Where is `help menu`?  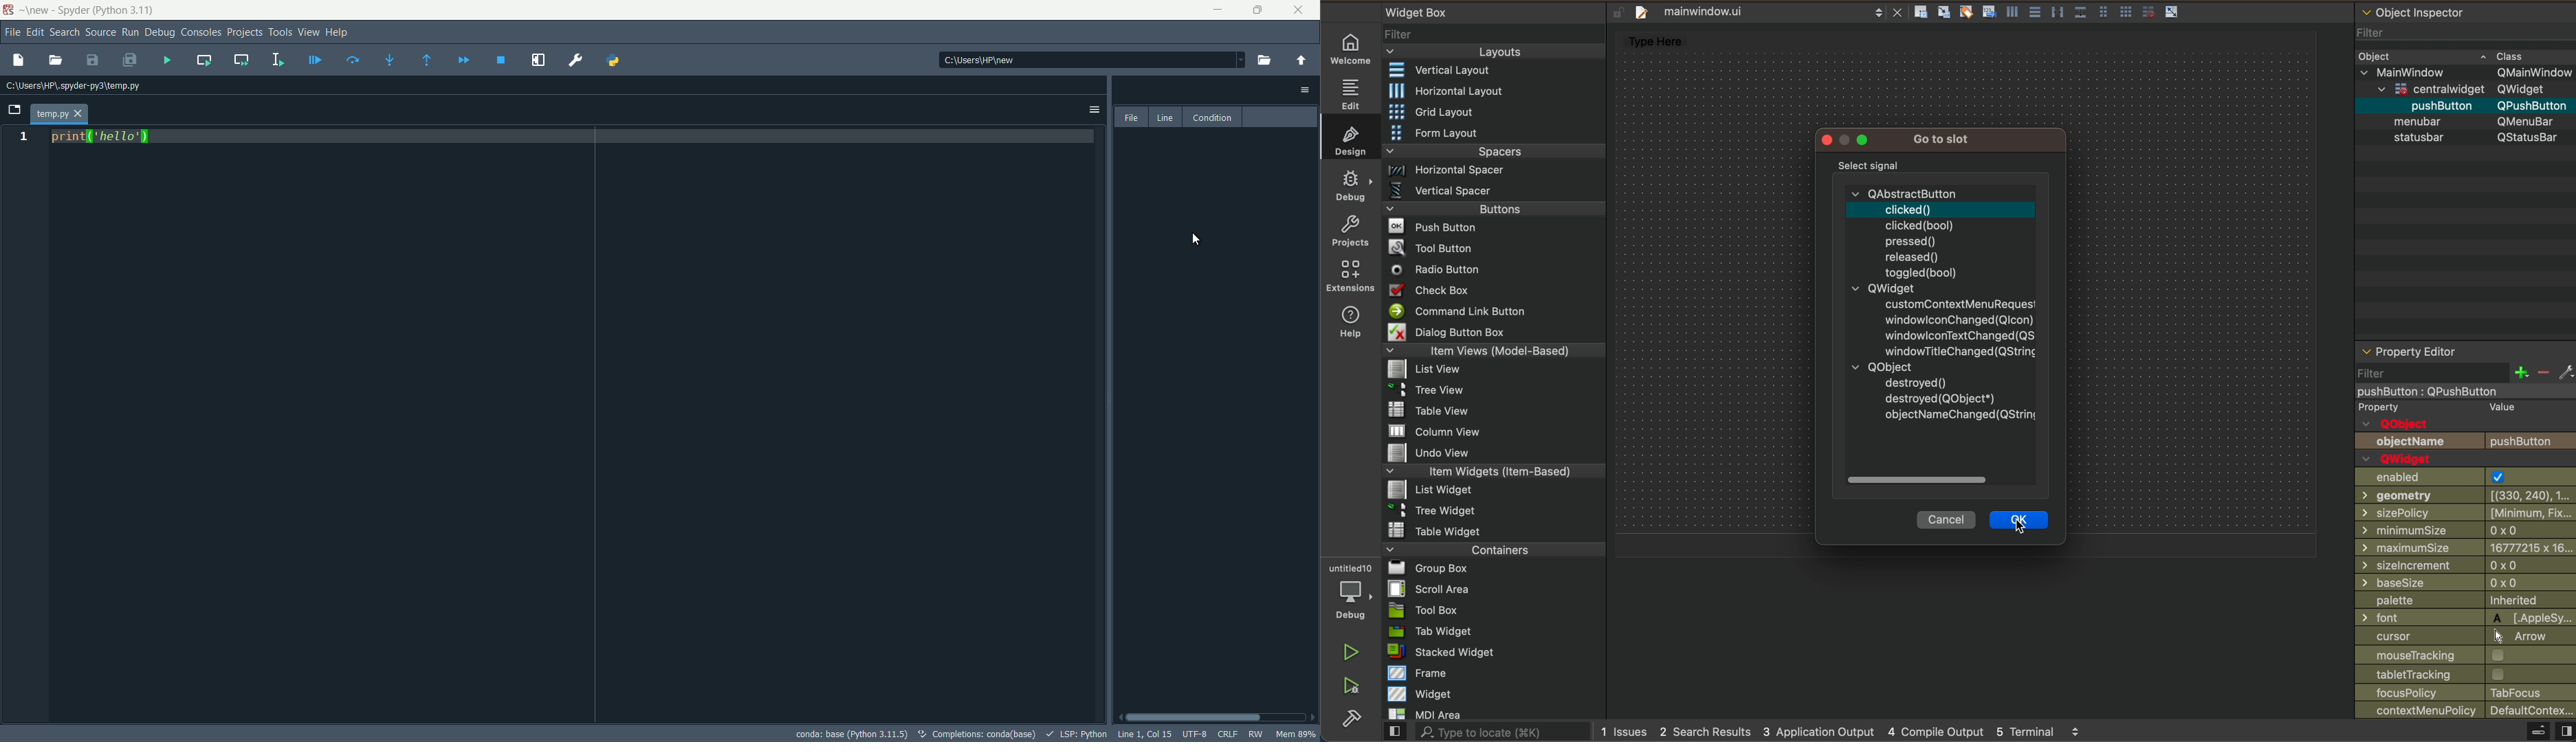 help menu is located at coordinates (339, 33).